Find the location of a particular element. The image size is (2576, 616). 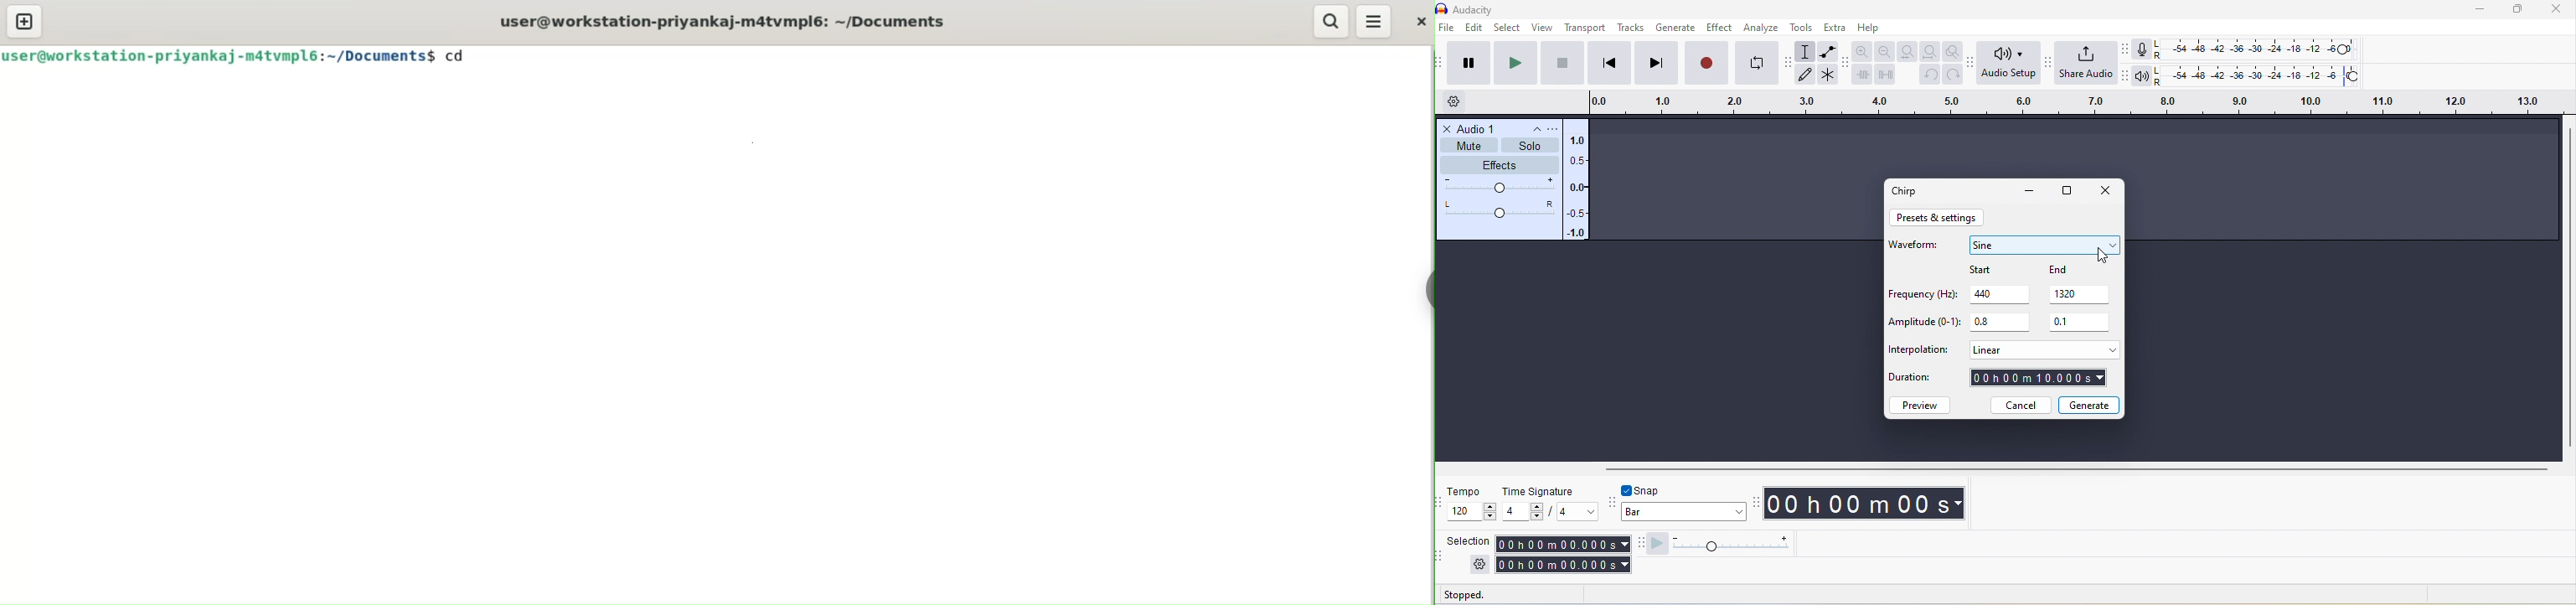

skip to end is located at coordinates (1655, 64).